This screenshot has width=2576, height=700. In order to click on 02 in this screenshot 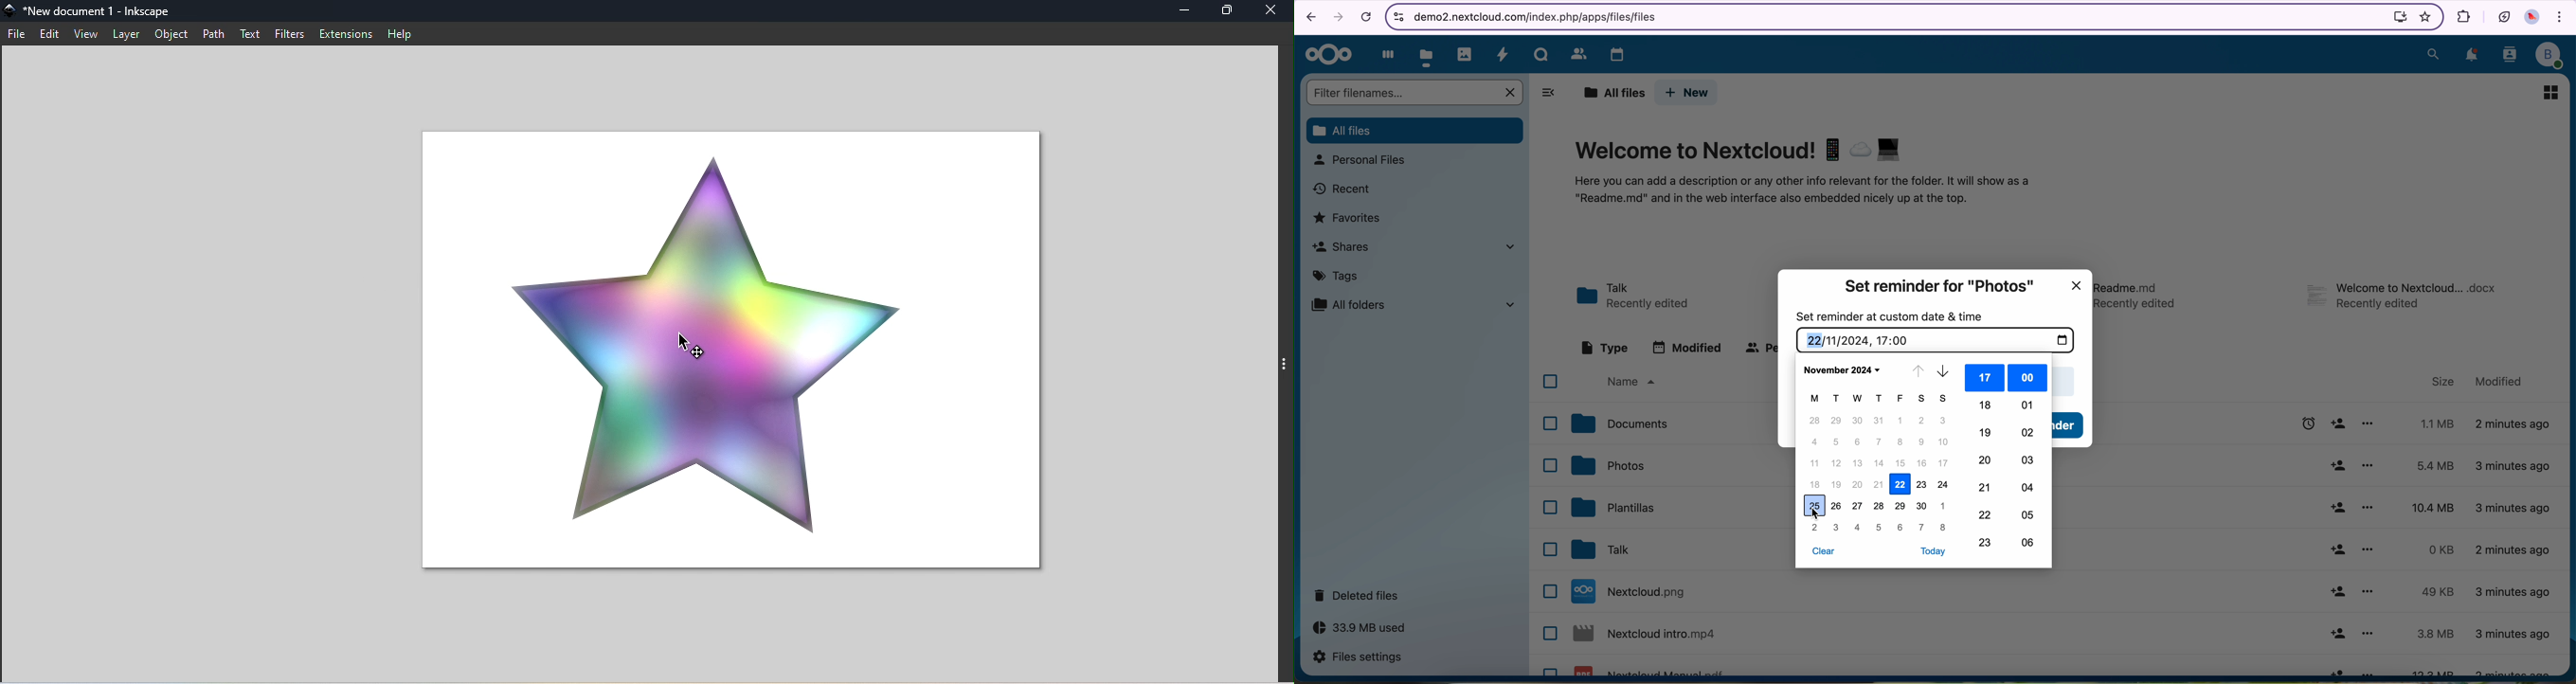, I will do `click(2029, 432)`.